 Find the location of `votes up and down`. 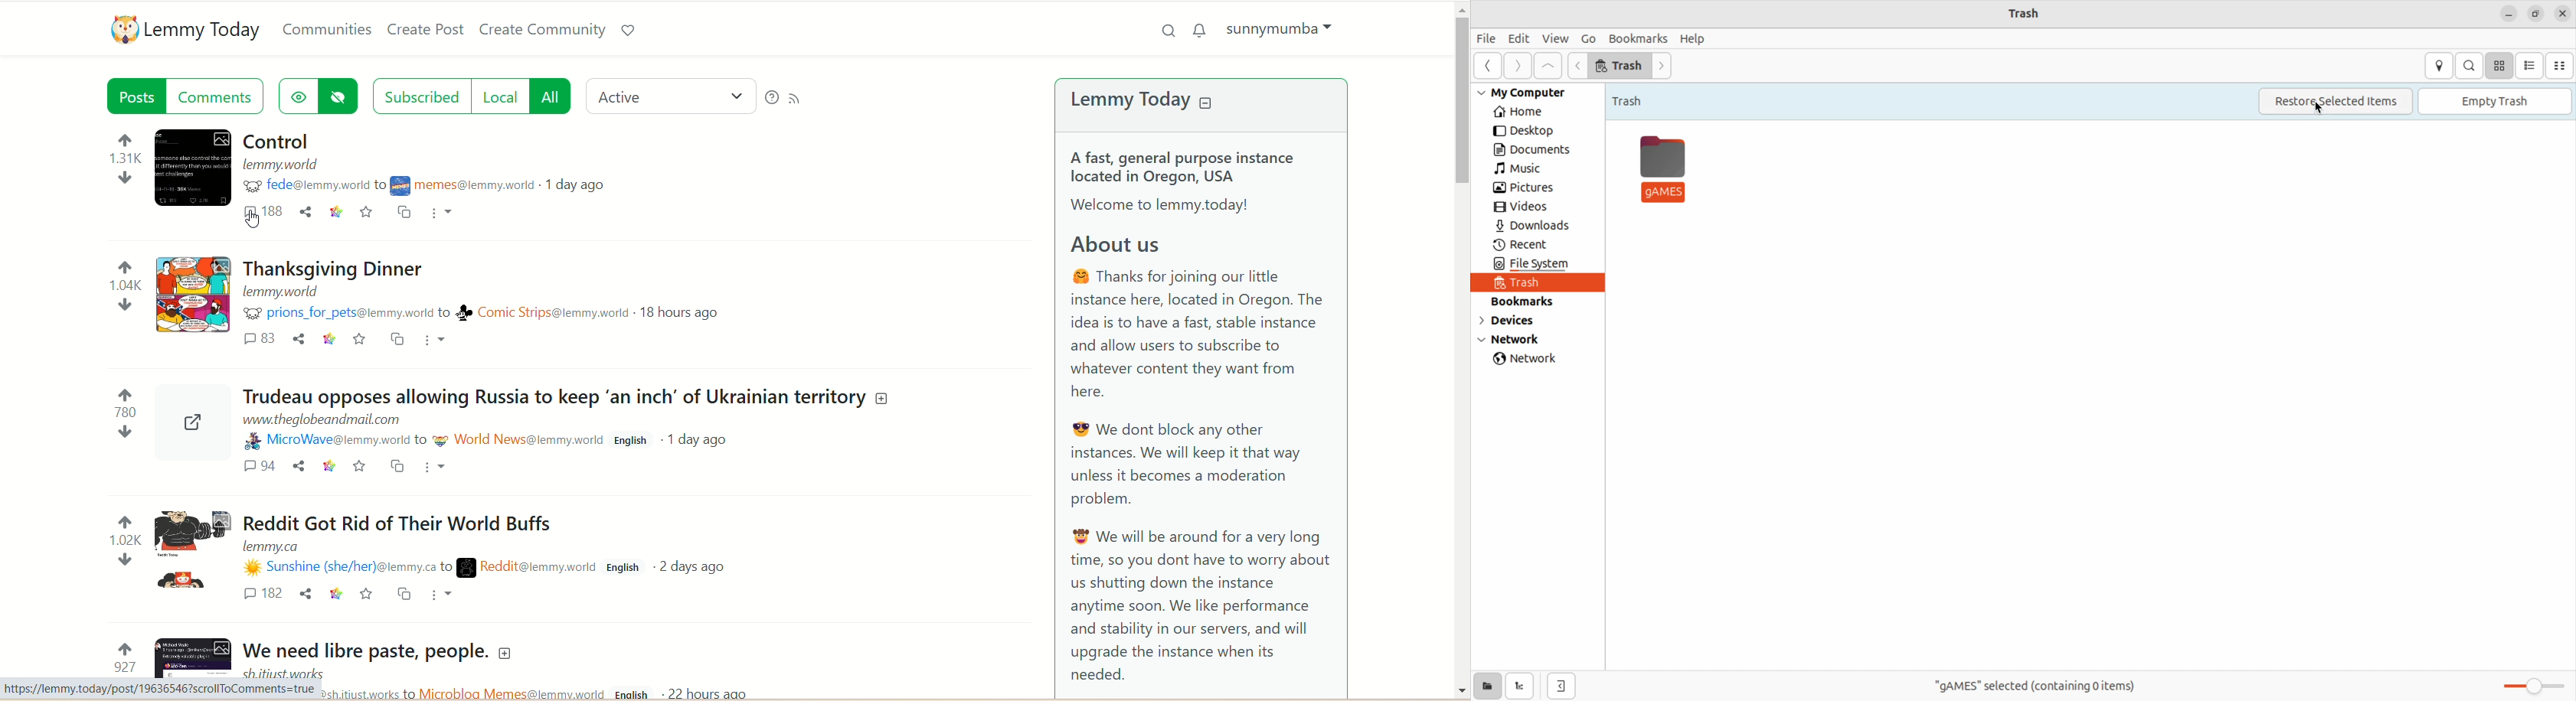

votes up and down is located at coordinates (117, 291).